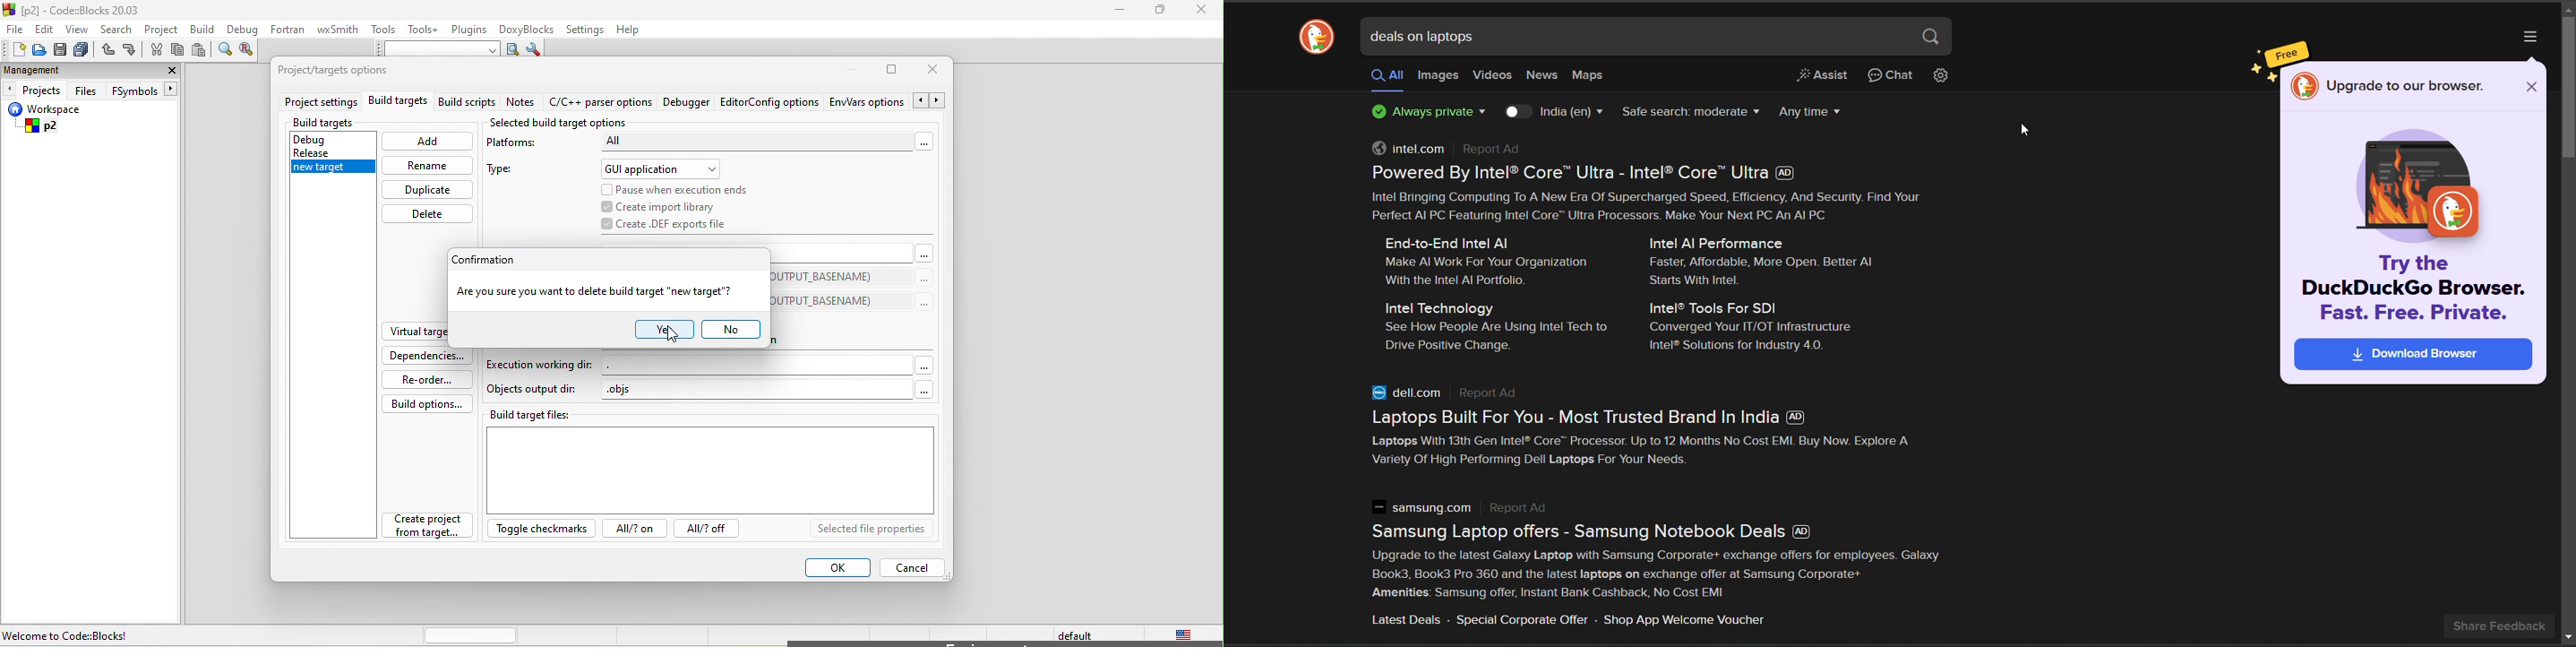 The height and width of the screenshot is (672, 2576). I want to click on dependencies, so click(428, 357).